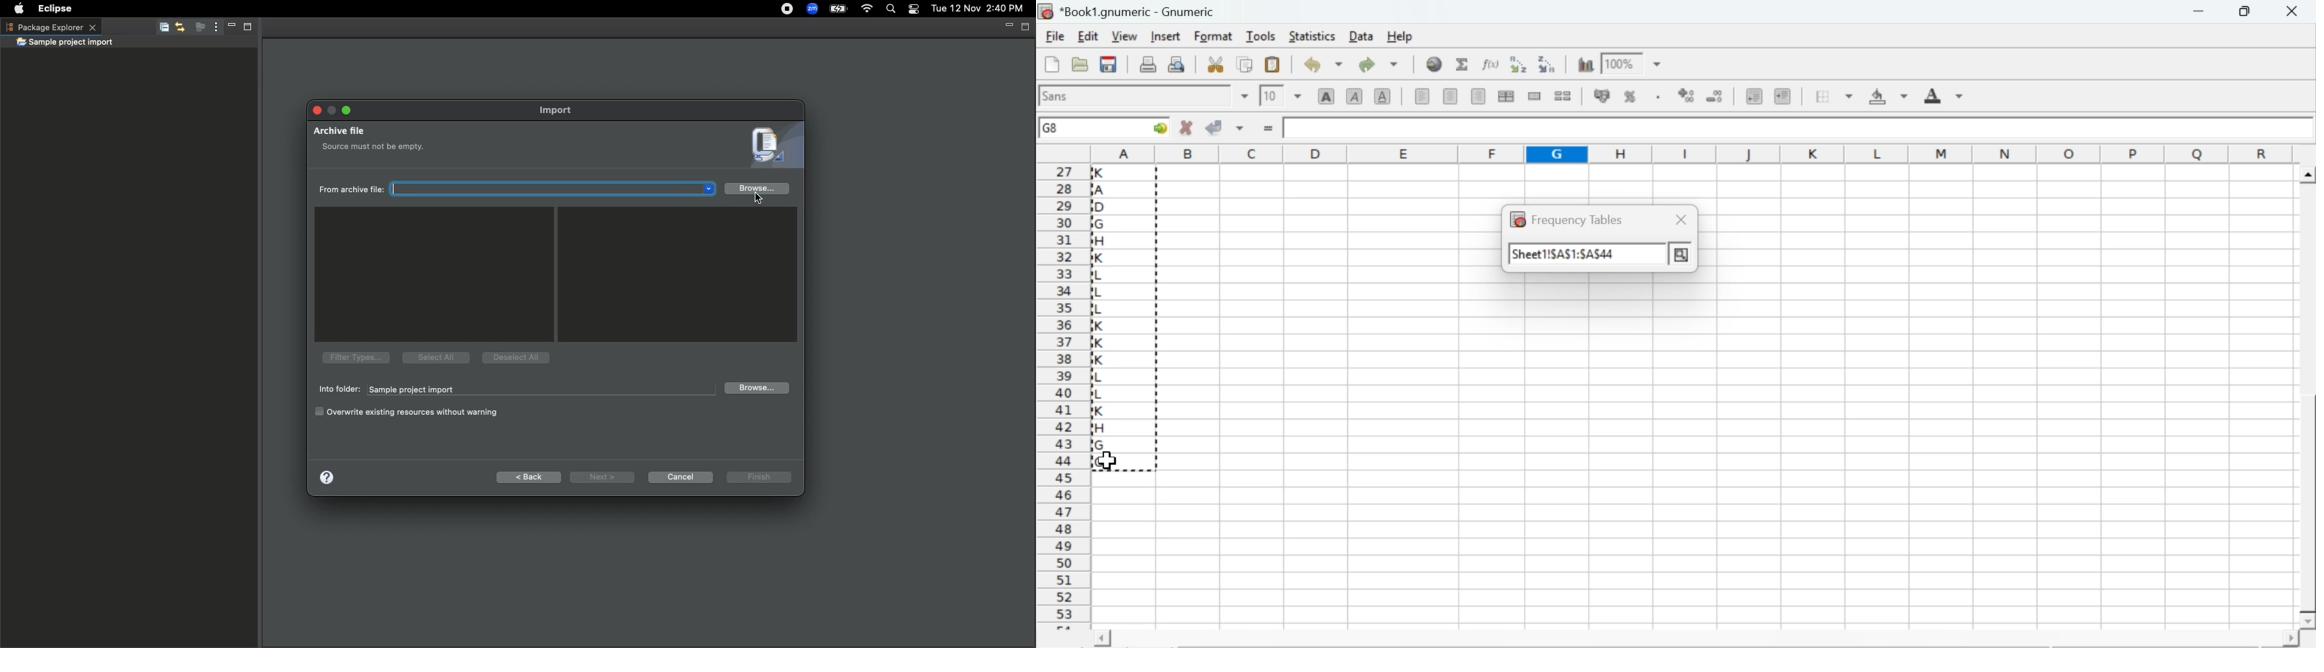 The height and width of the screenshot is (672, 2324). I want to click on cursor, so click(1106, 172).